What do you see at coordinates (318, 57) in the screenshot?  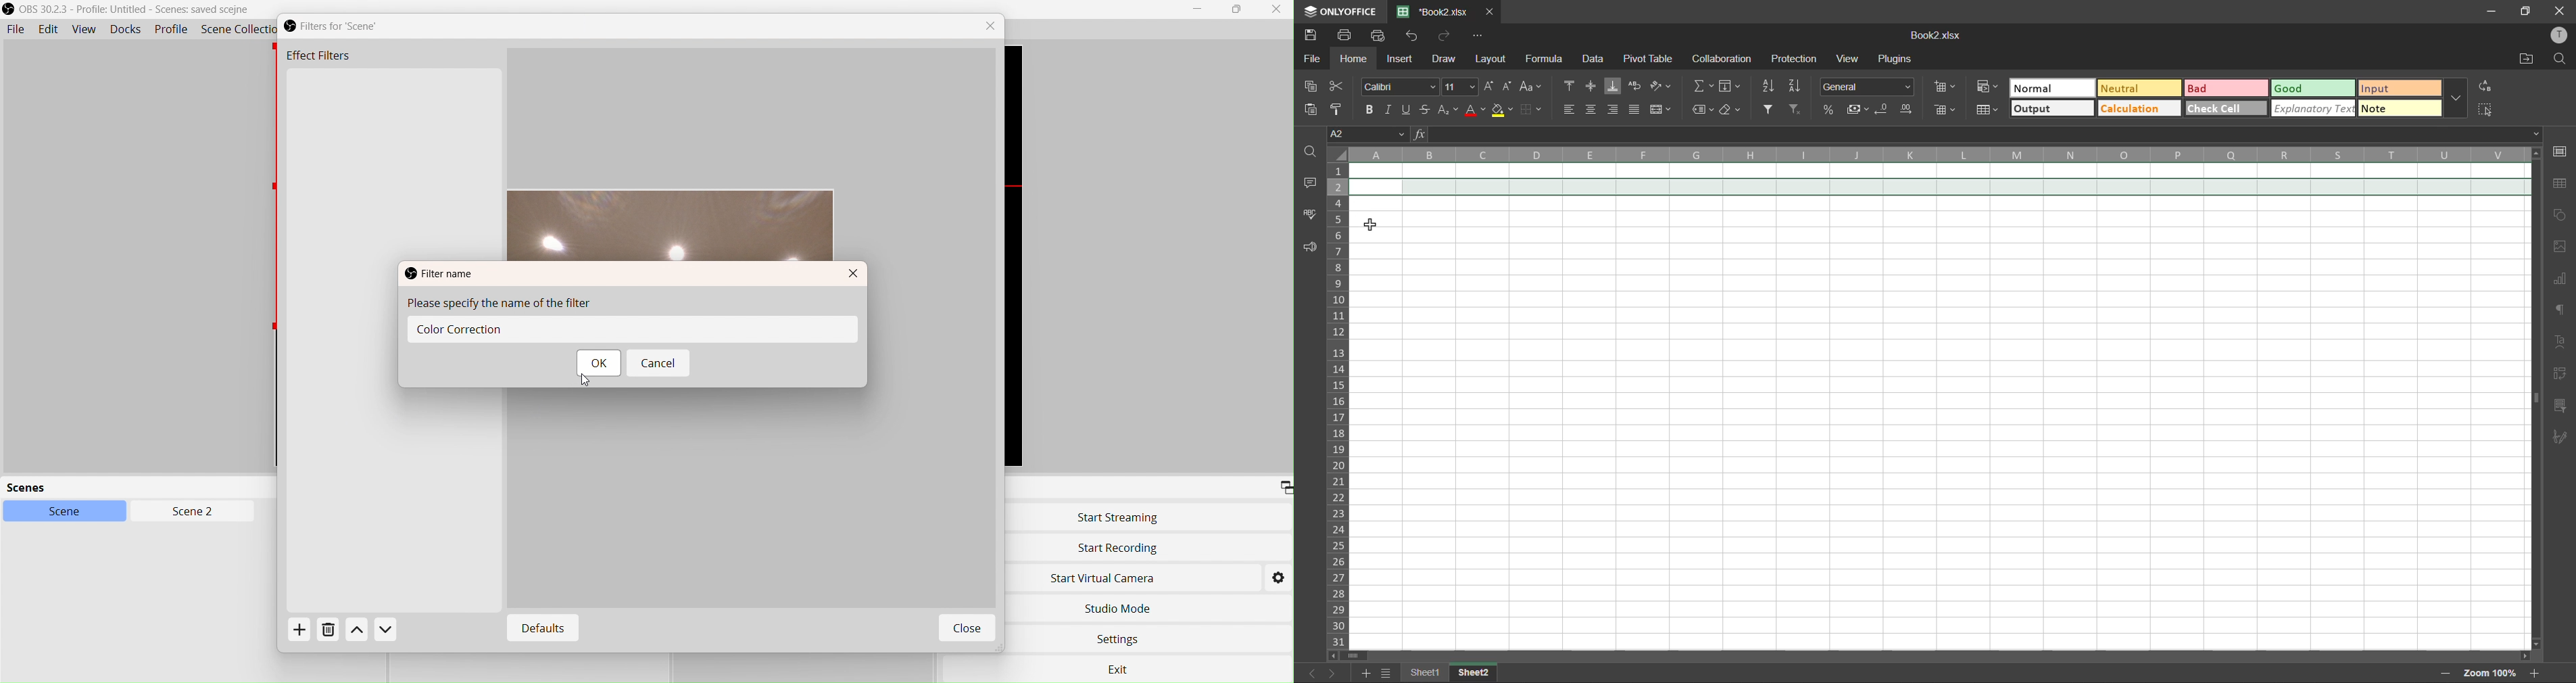 I see `Effect Filters` at bounding box center [318, 57].